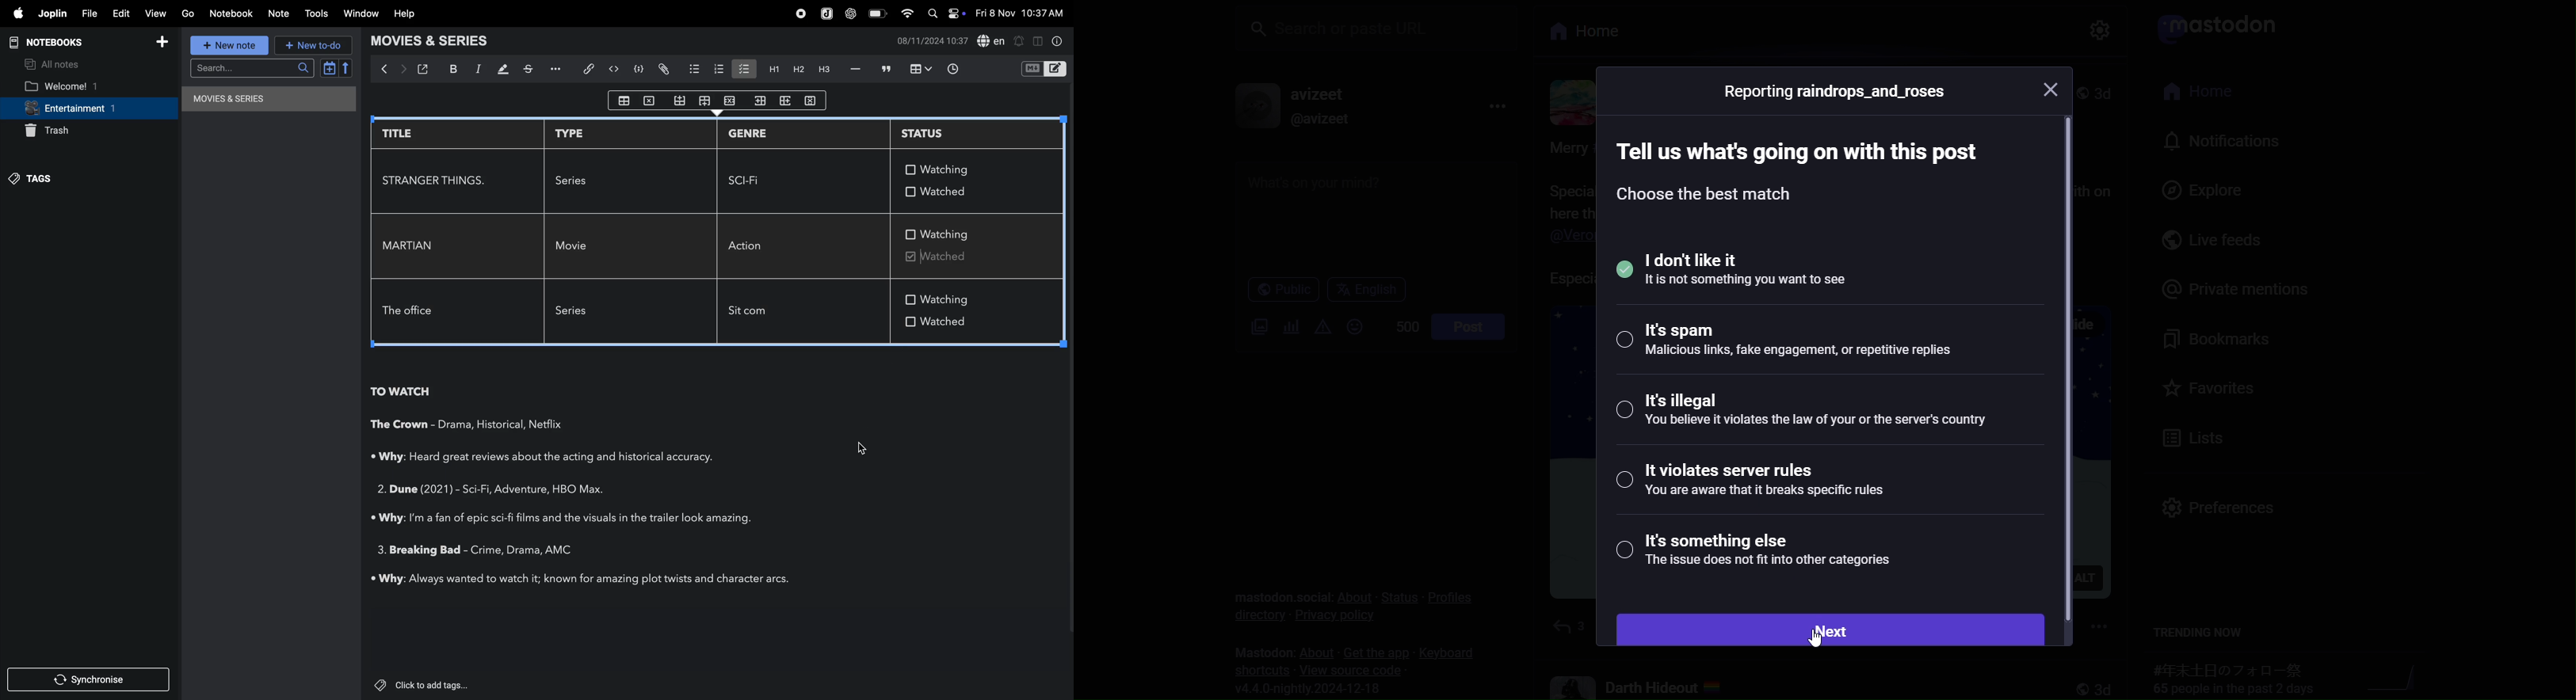 Image resolution: width=2576 pixels, height=700 pixels. Describe the element at coordinates (250, 68) in the screenshot. I see `search bar` at that location.